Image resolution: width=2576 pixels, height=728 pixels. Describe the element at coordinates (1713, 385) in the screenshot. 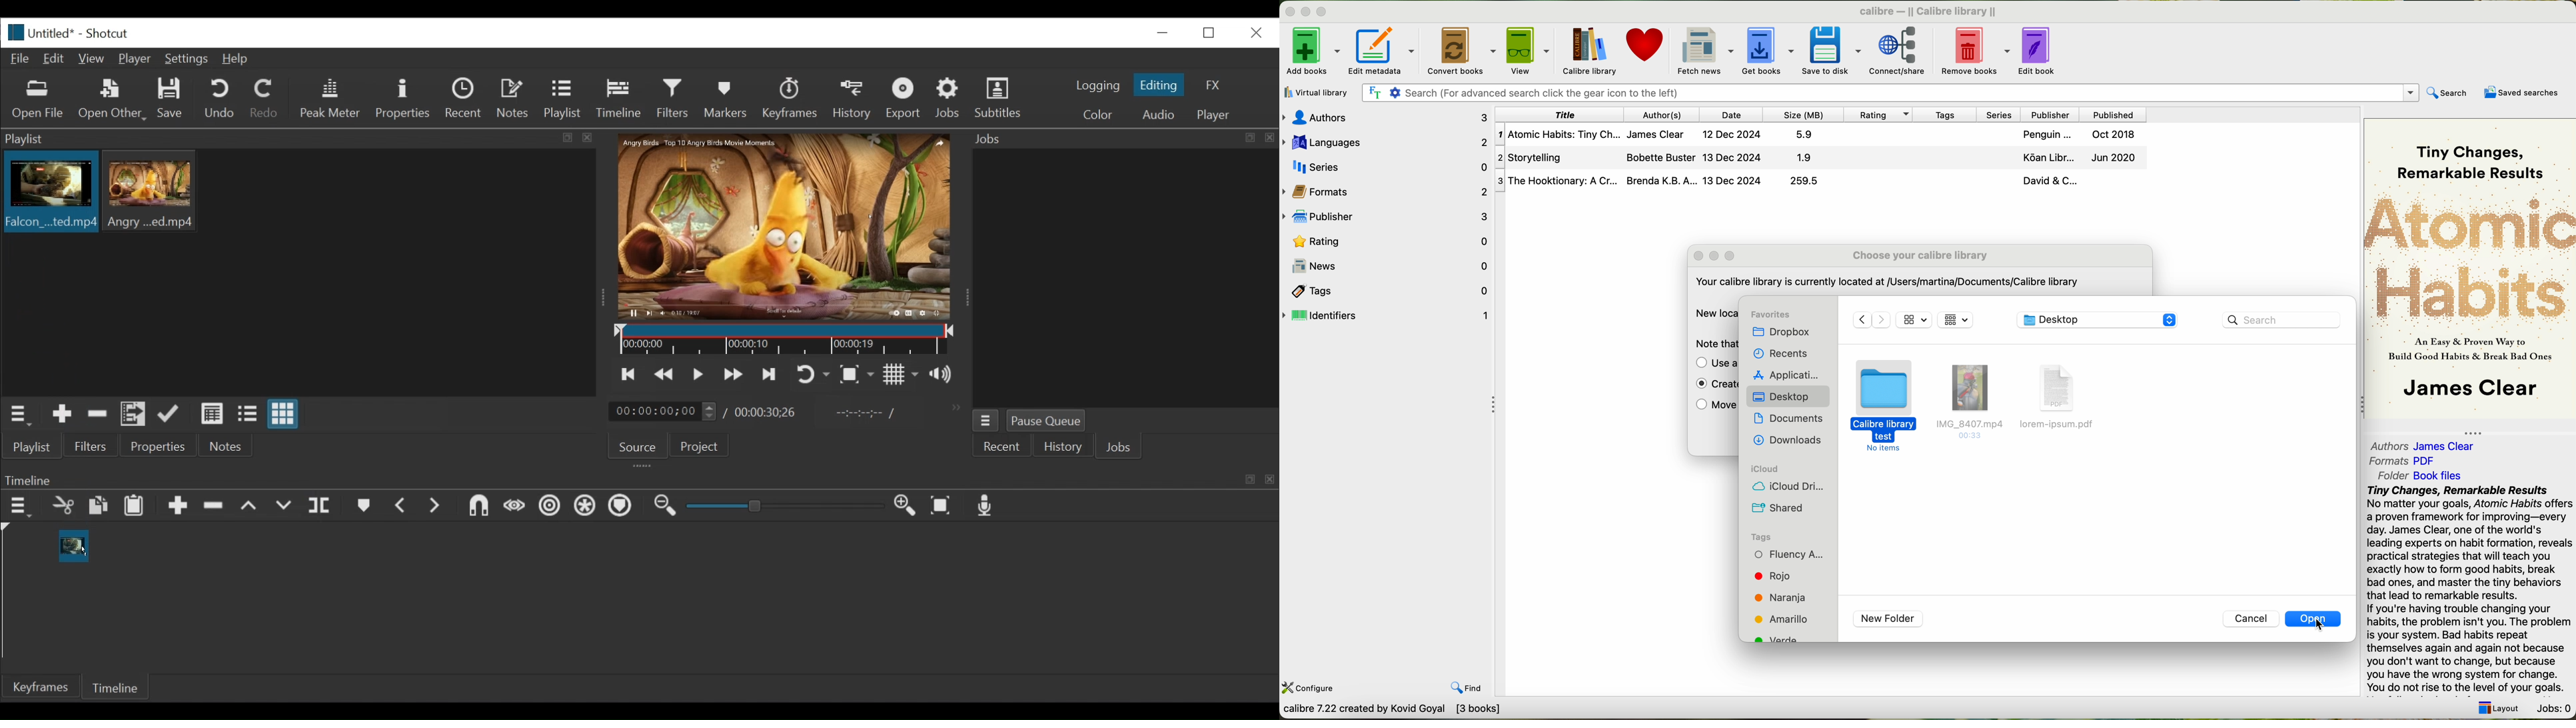

I see `enable create an empty library` at that location.